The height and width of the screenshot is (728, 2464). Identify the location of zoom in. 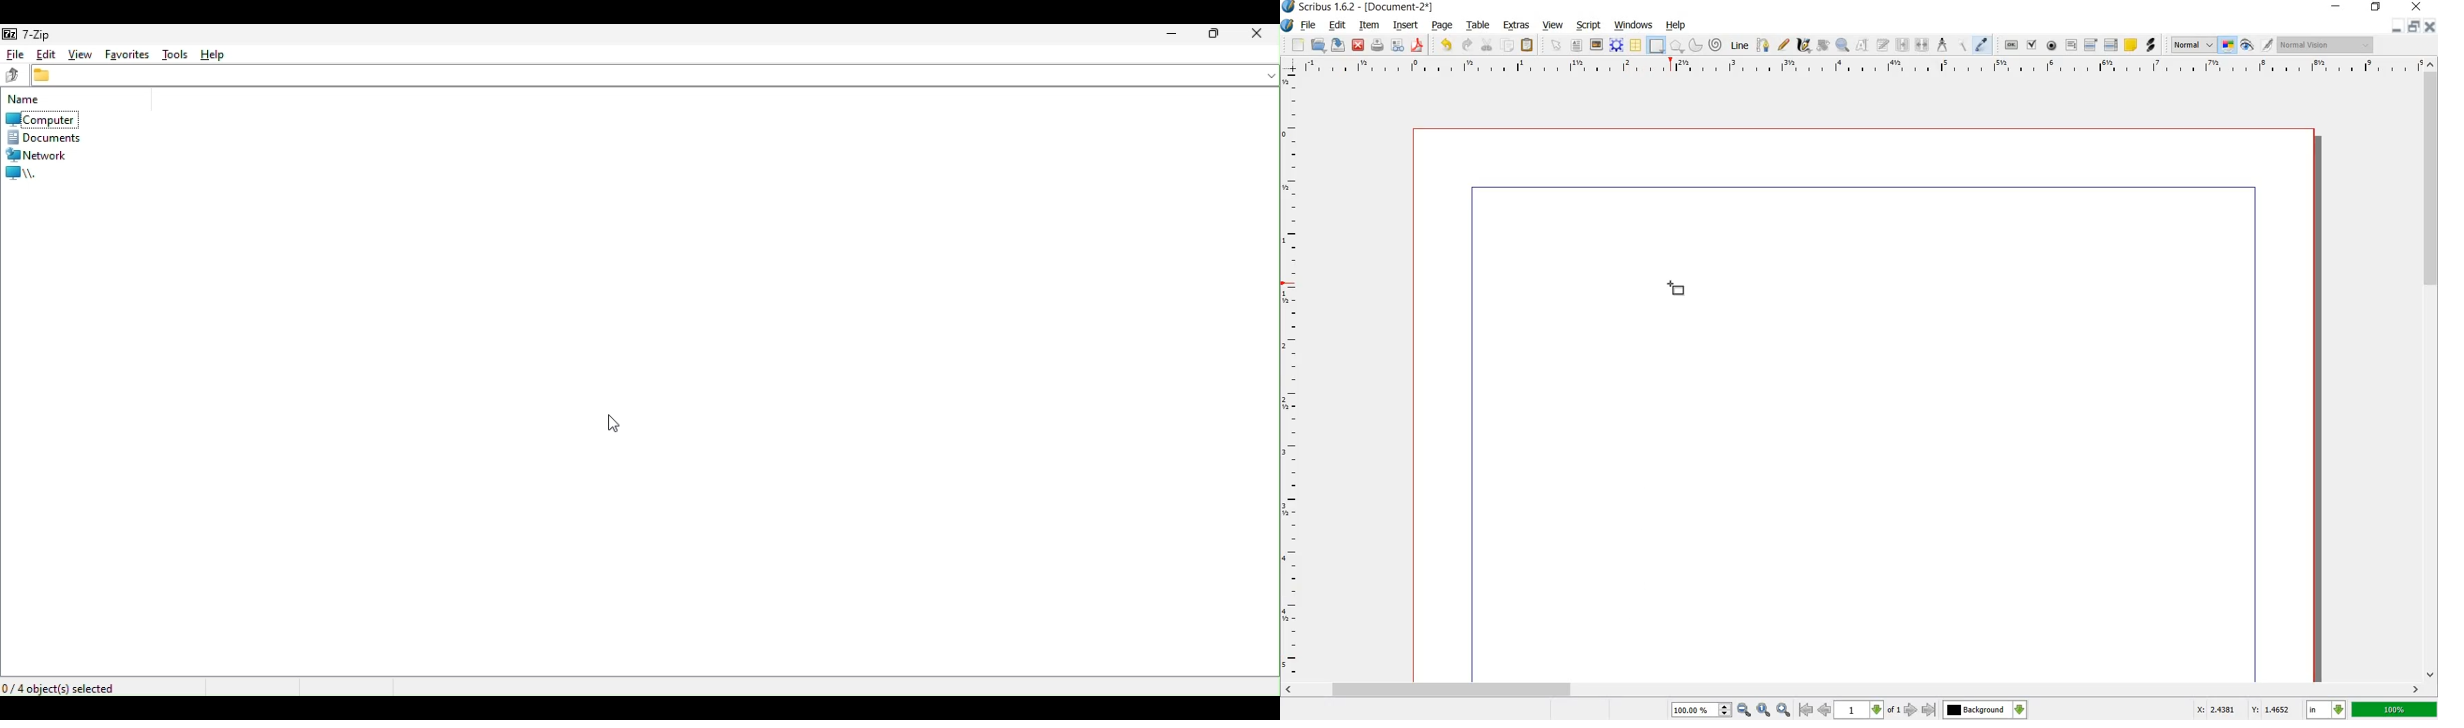
(1784, 710).